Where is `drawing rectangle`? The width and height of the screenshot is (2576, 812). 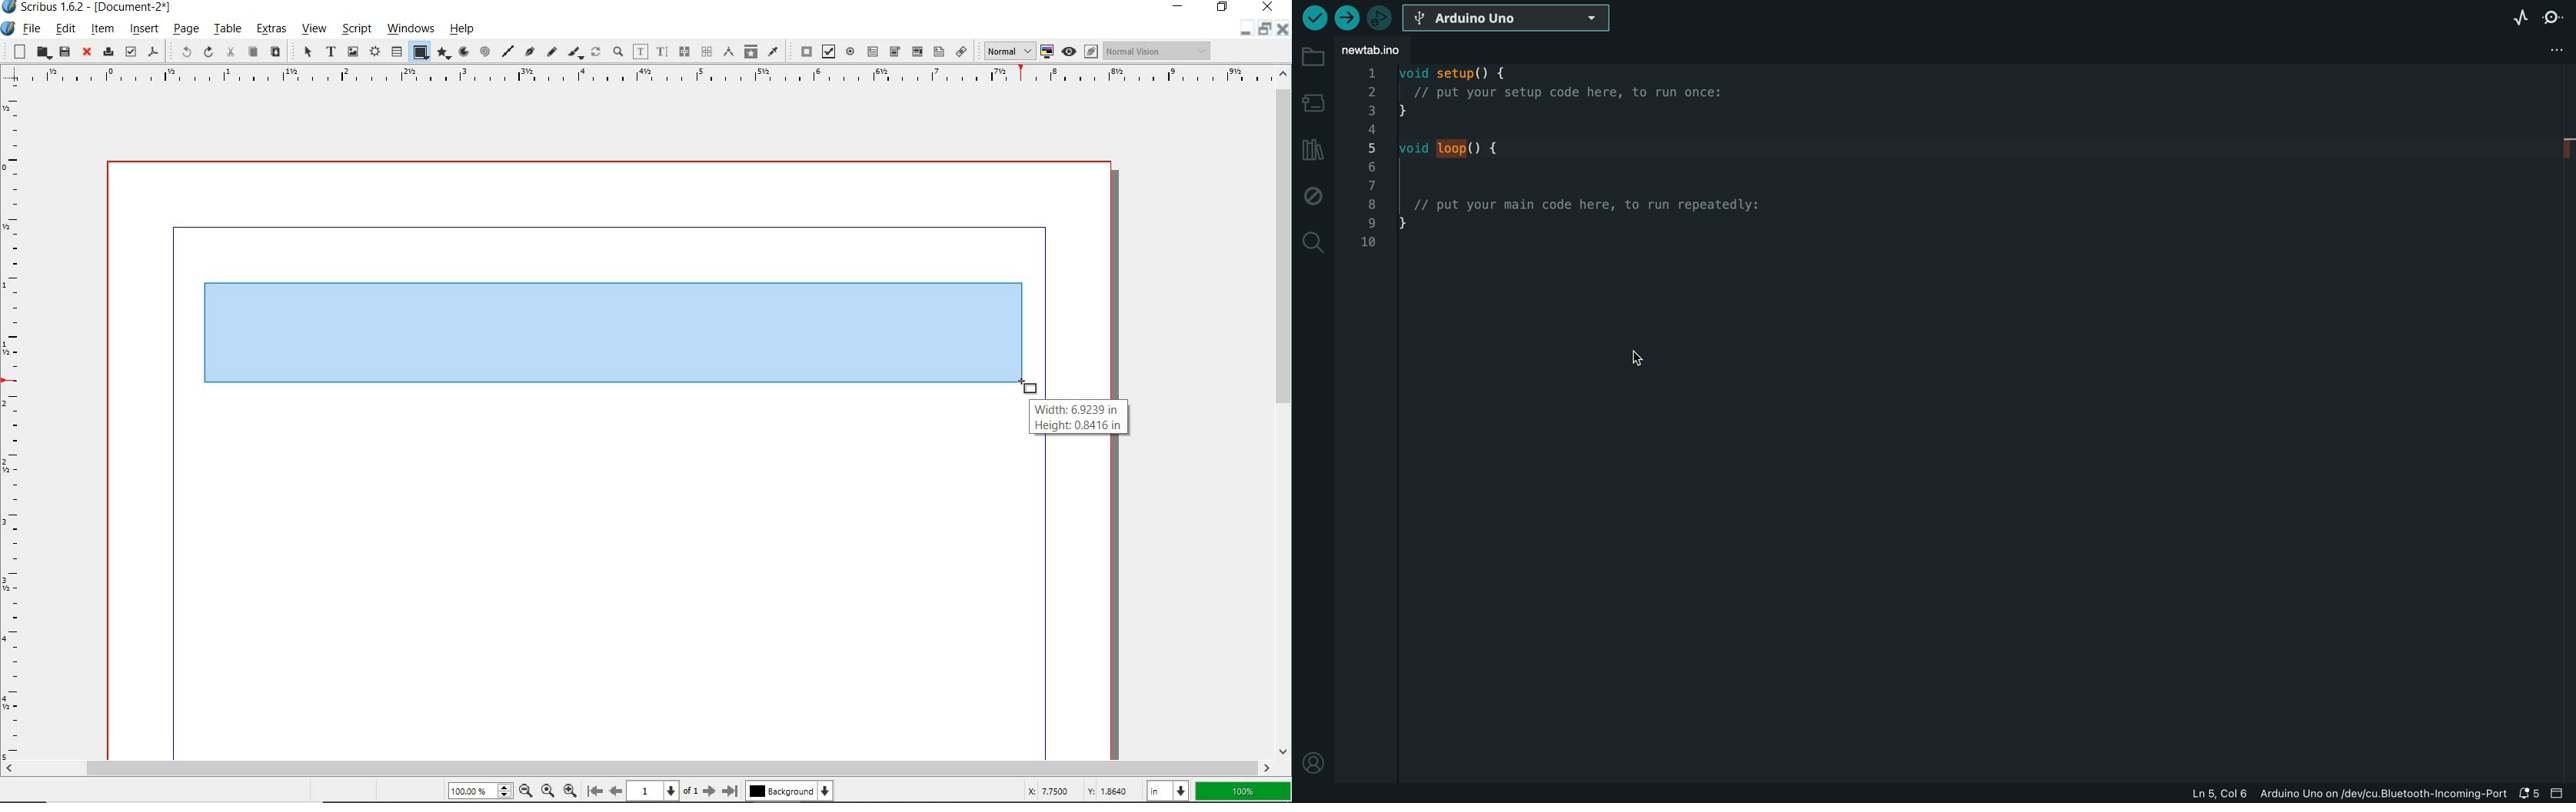
drawing rectangle is located at coordinates (541, 337).